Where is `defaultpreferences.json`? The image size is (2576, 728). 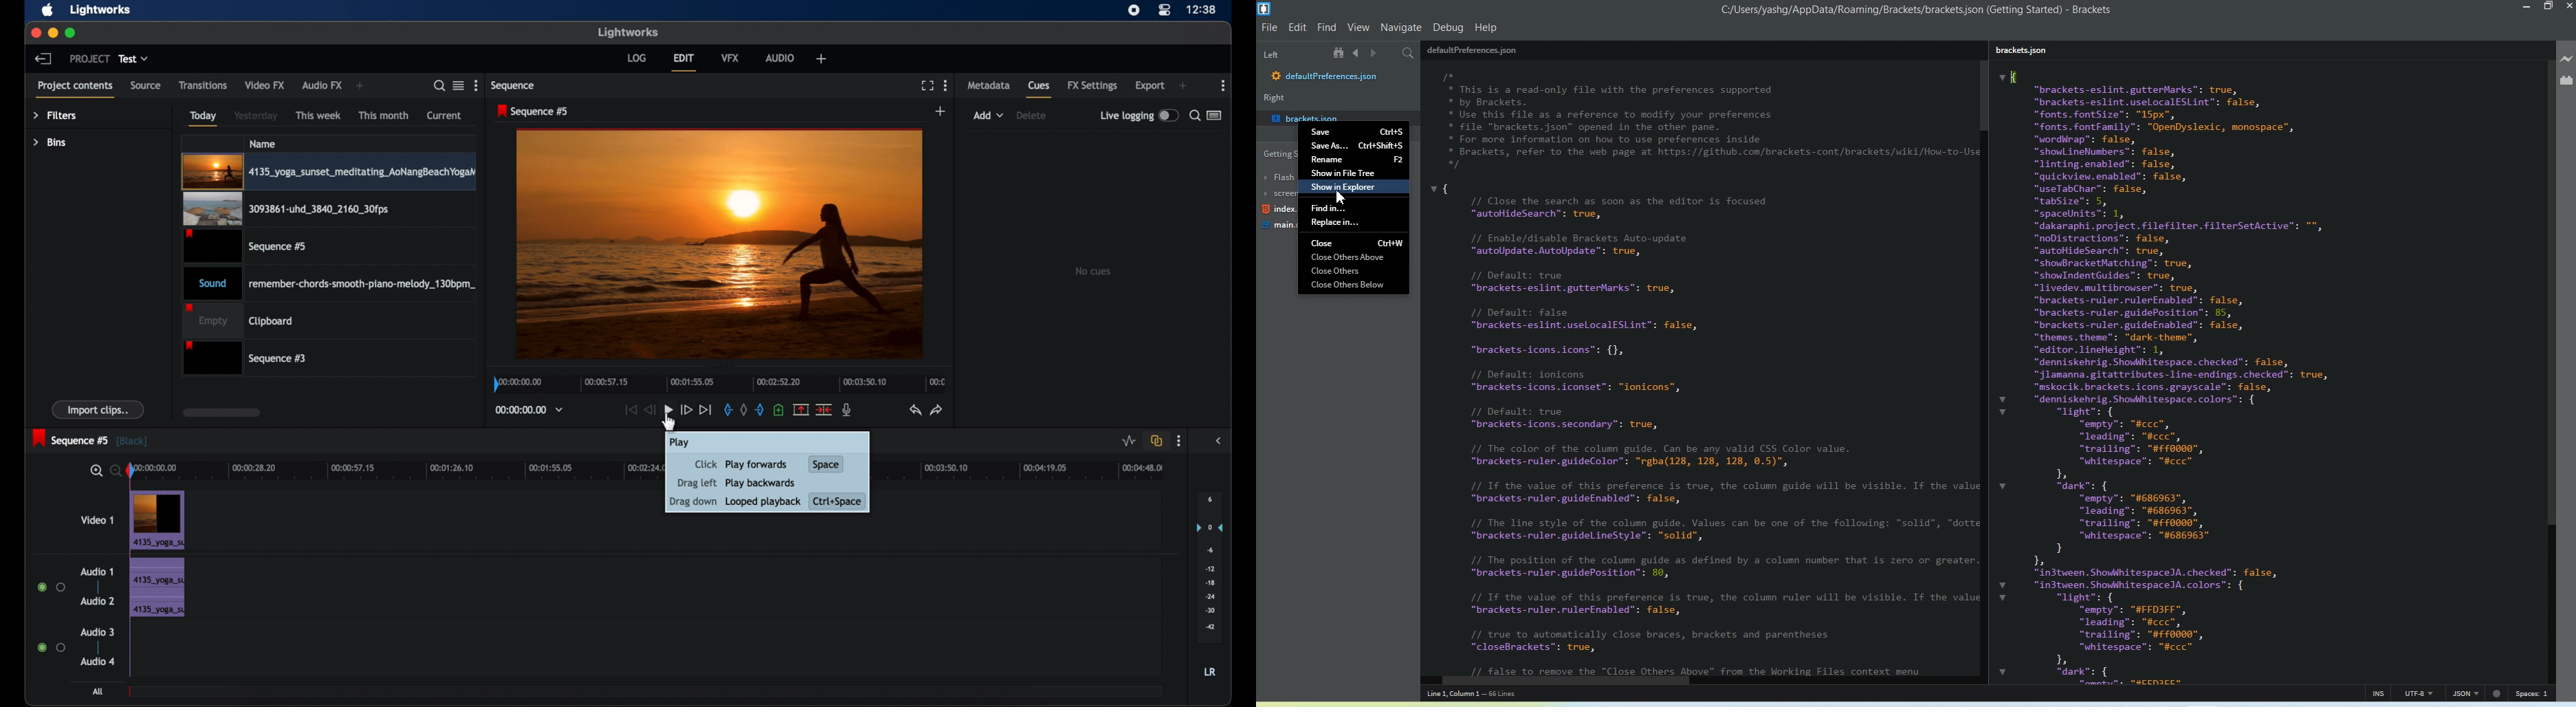 defaultpreferences.json is located at coordinates (1325, 77).